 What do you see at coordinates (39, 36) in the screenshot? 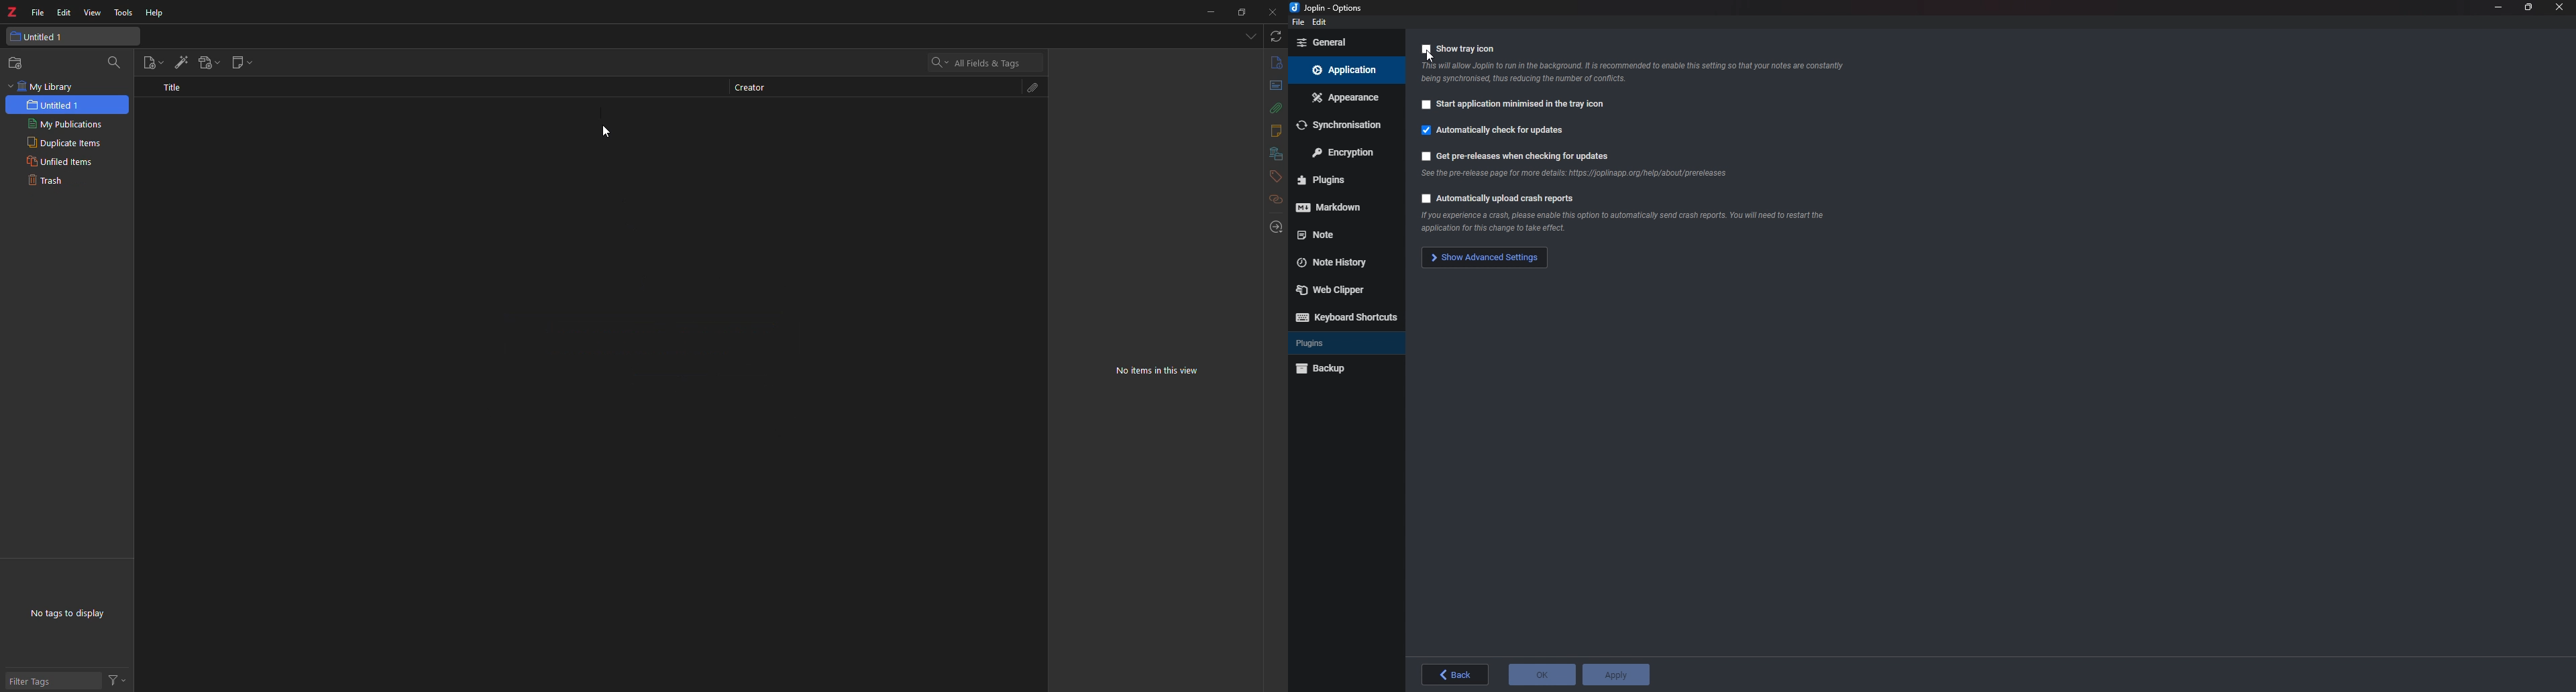
I see `untitled` at bounding box center [39, 36].